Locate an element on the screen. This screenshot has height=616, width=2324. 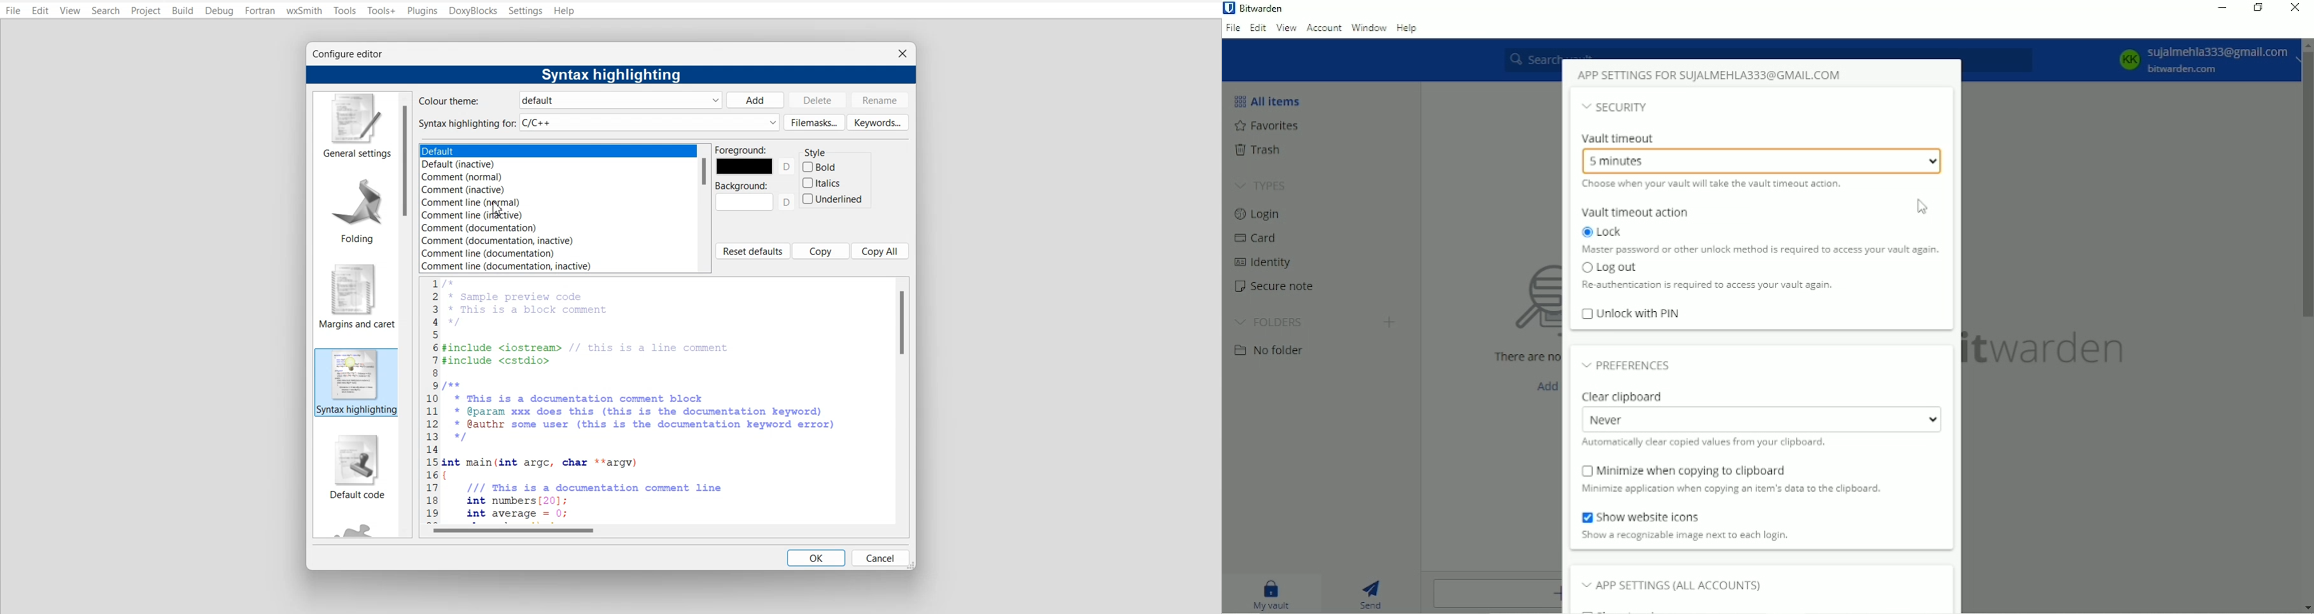
Comment line (documentation) is located at coordinates (495, 254).